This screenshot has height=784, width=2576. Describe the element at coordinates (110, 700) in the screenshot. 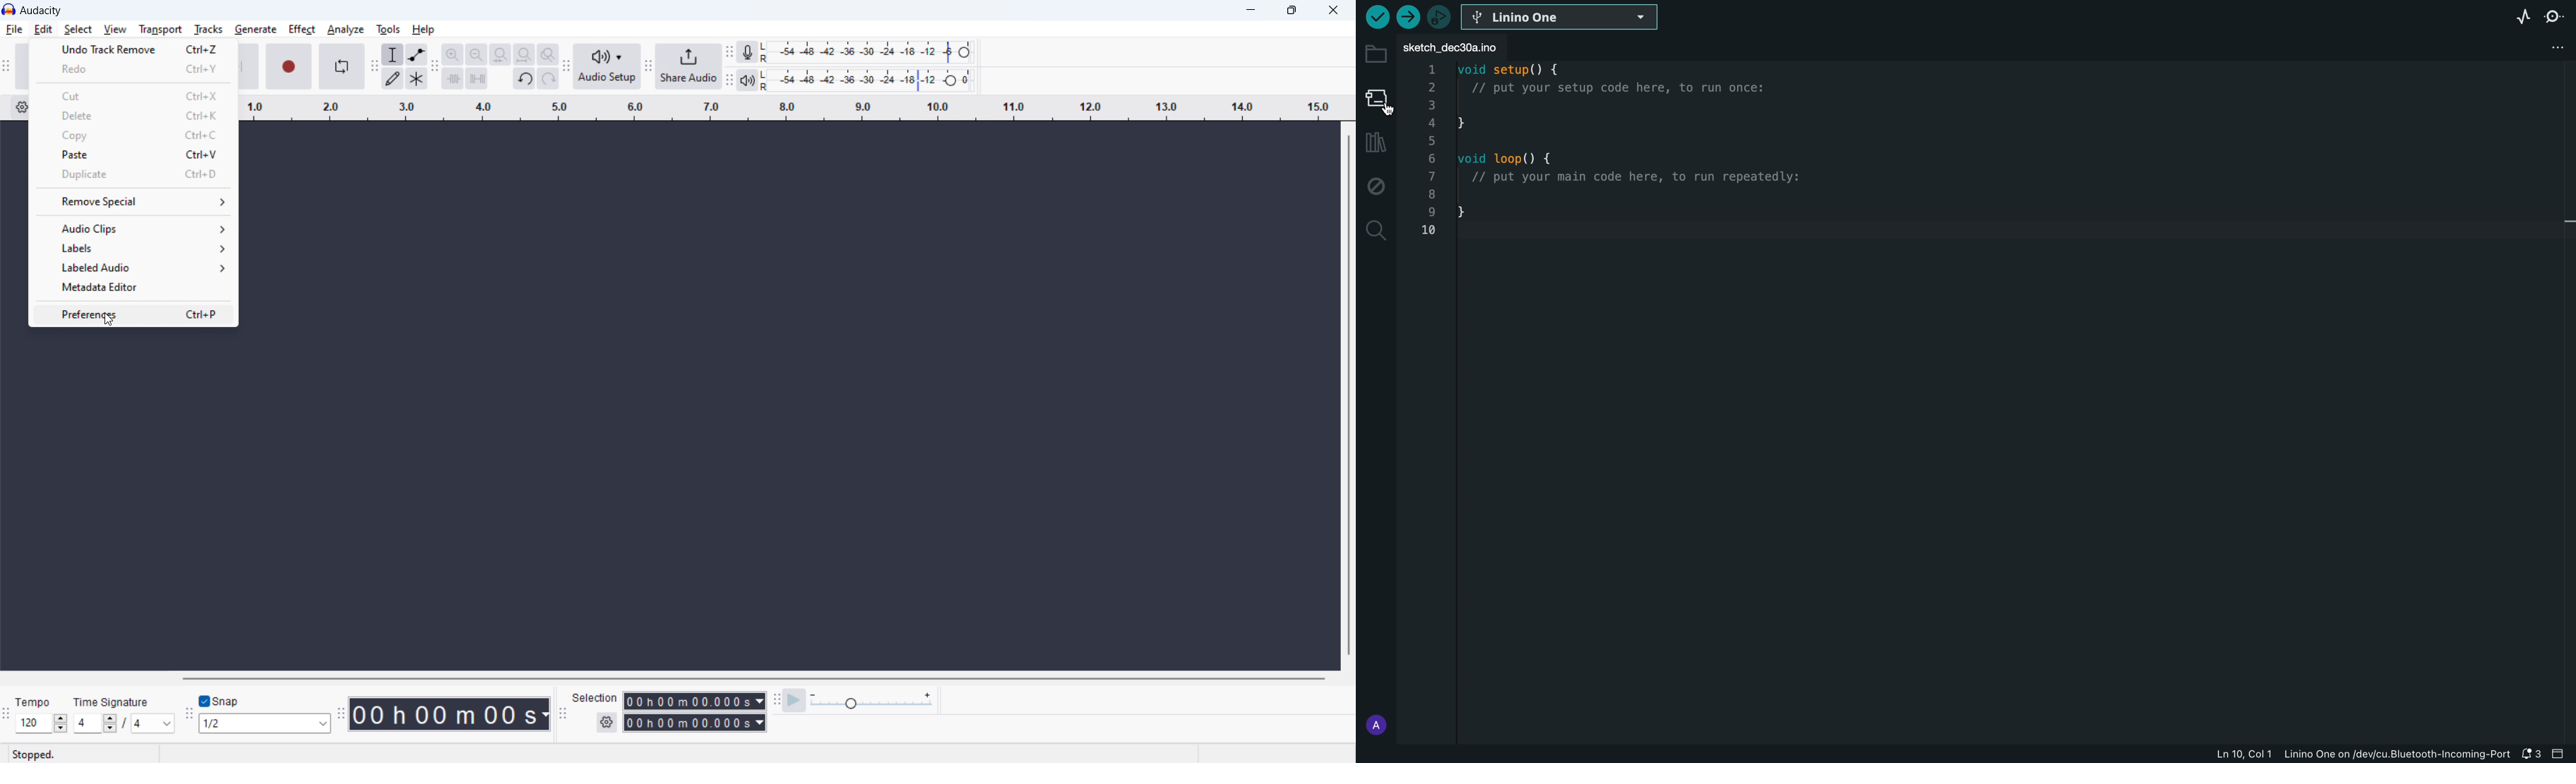

I see `Time signature` at that location.